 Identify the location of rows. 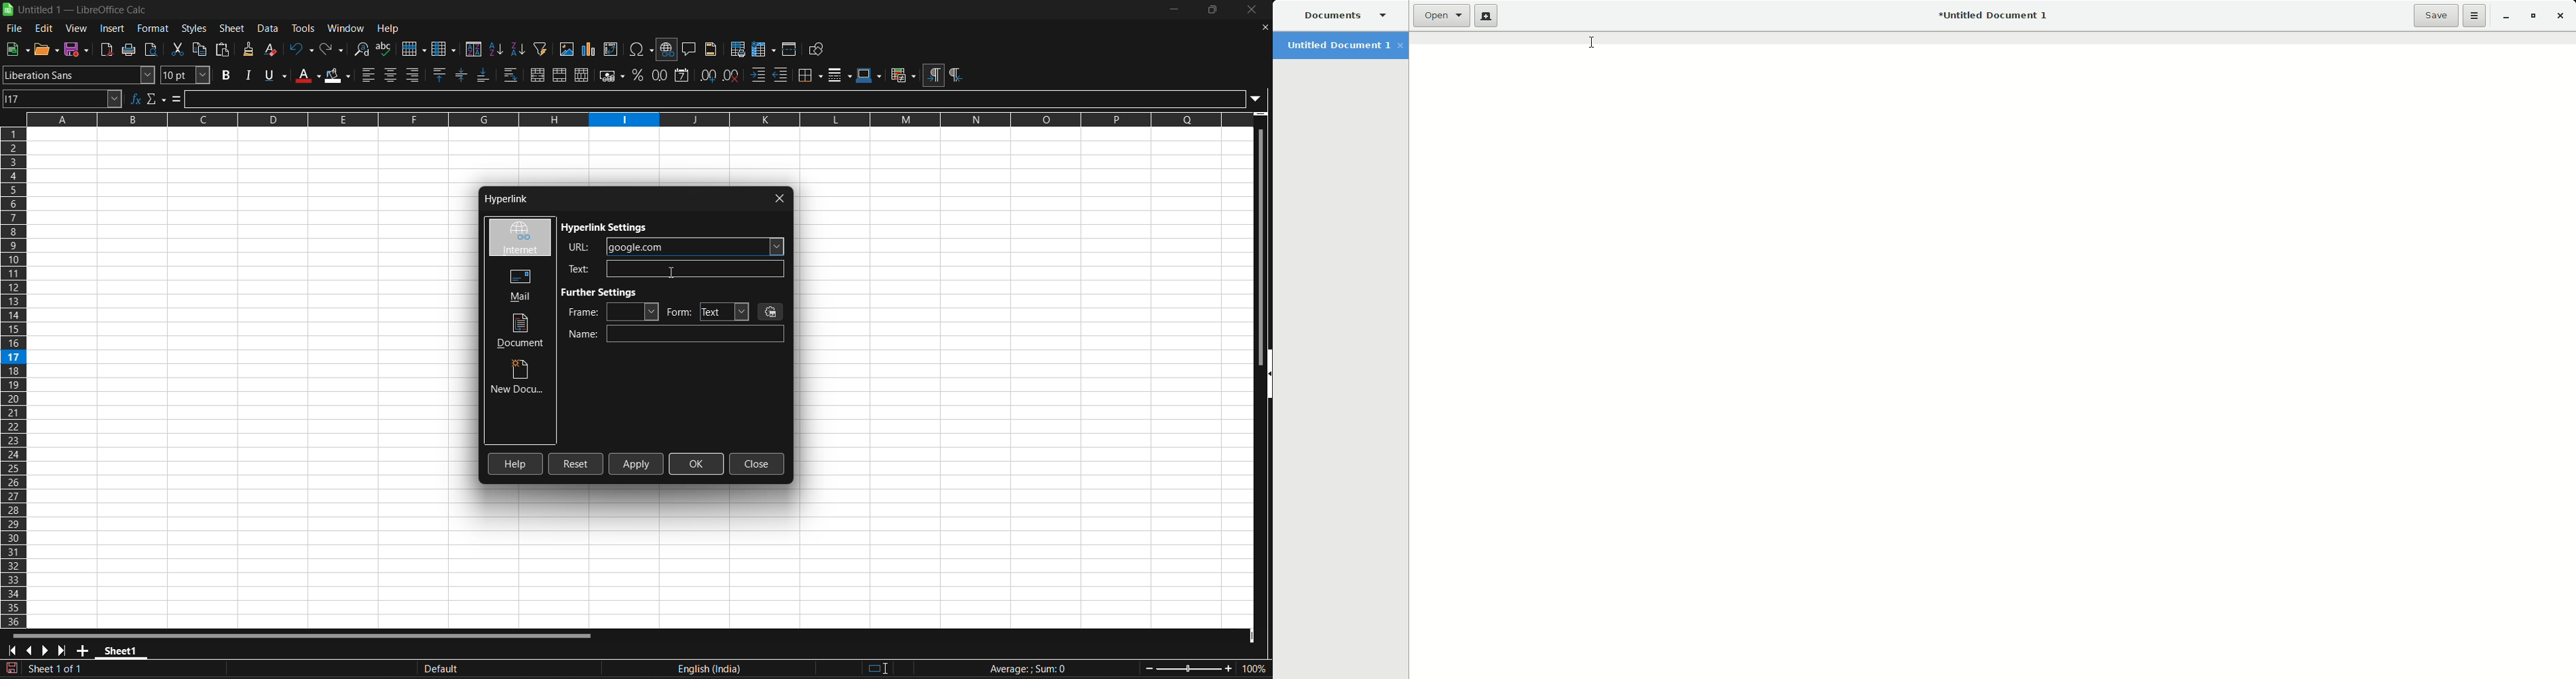
(630, 124).